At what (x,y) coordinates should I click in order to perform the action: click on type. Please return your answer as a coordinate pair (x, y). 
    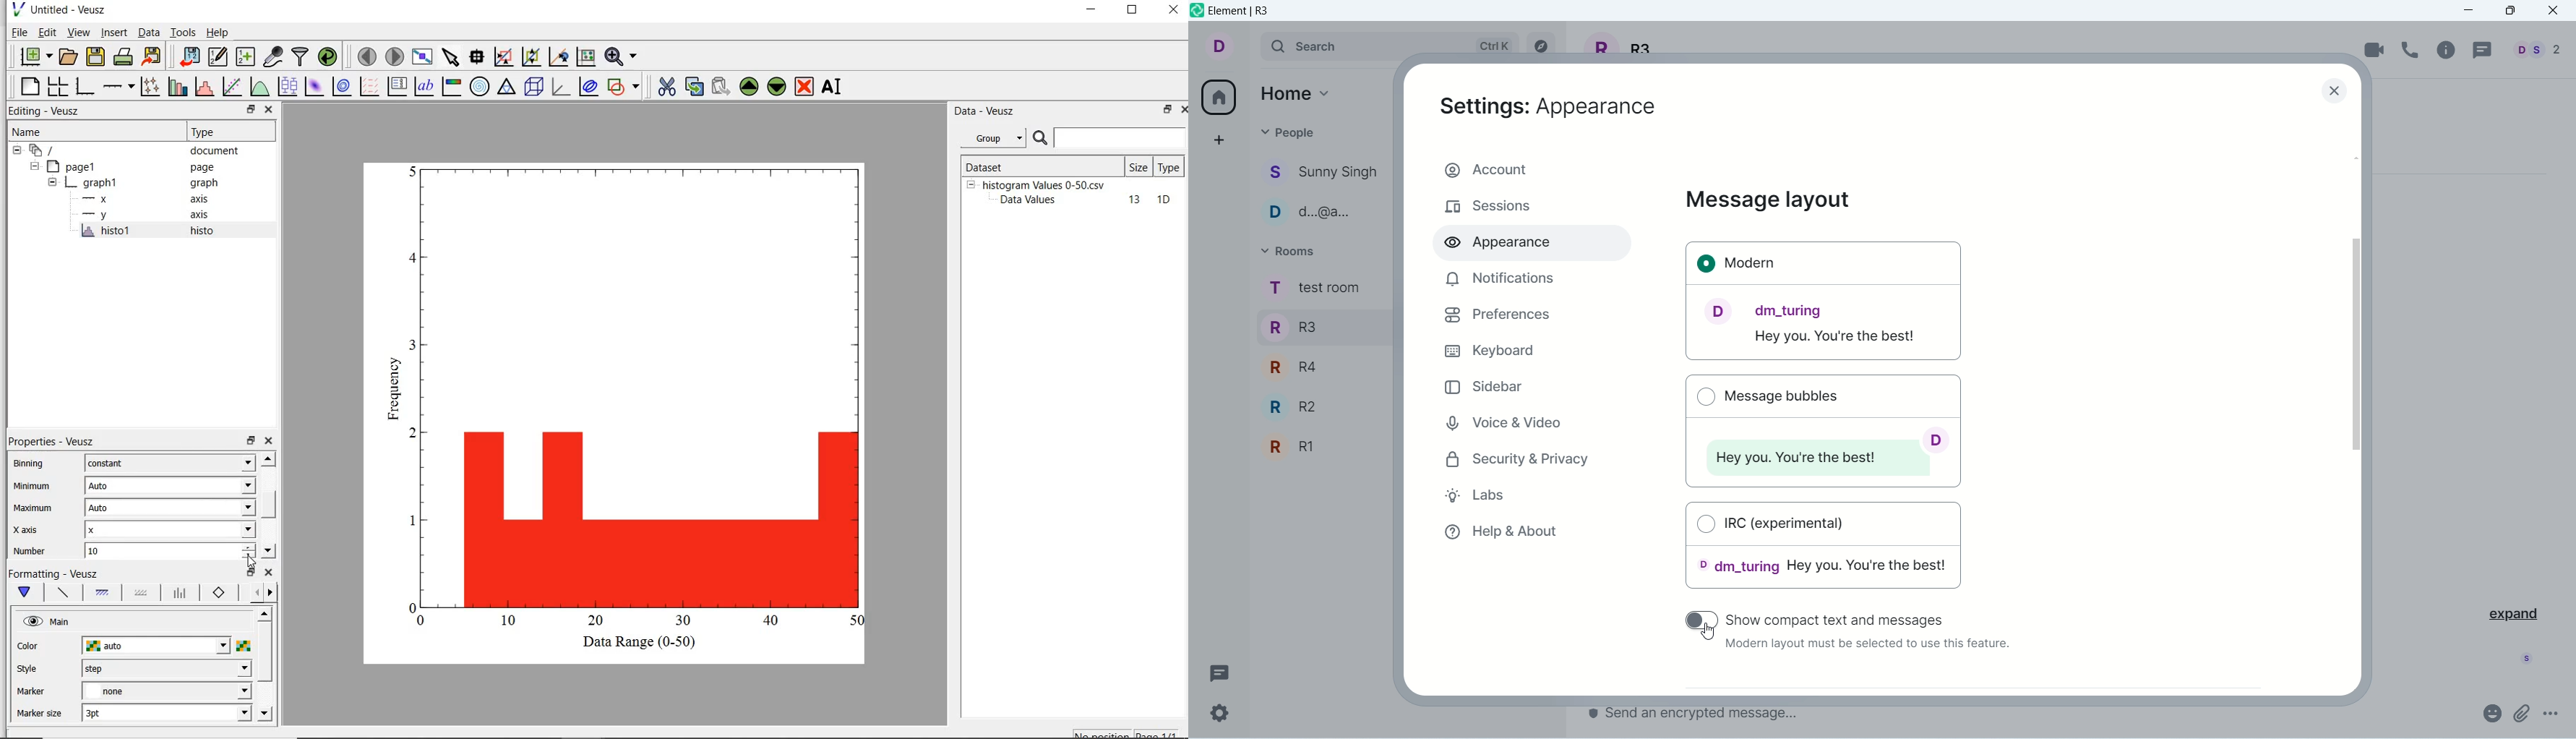
    Looking at the image, I should click on (1170, 166).